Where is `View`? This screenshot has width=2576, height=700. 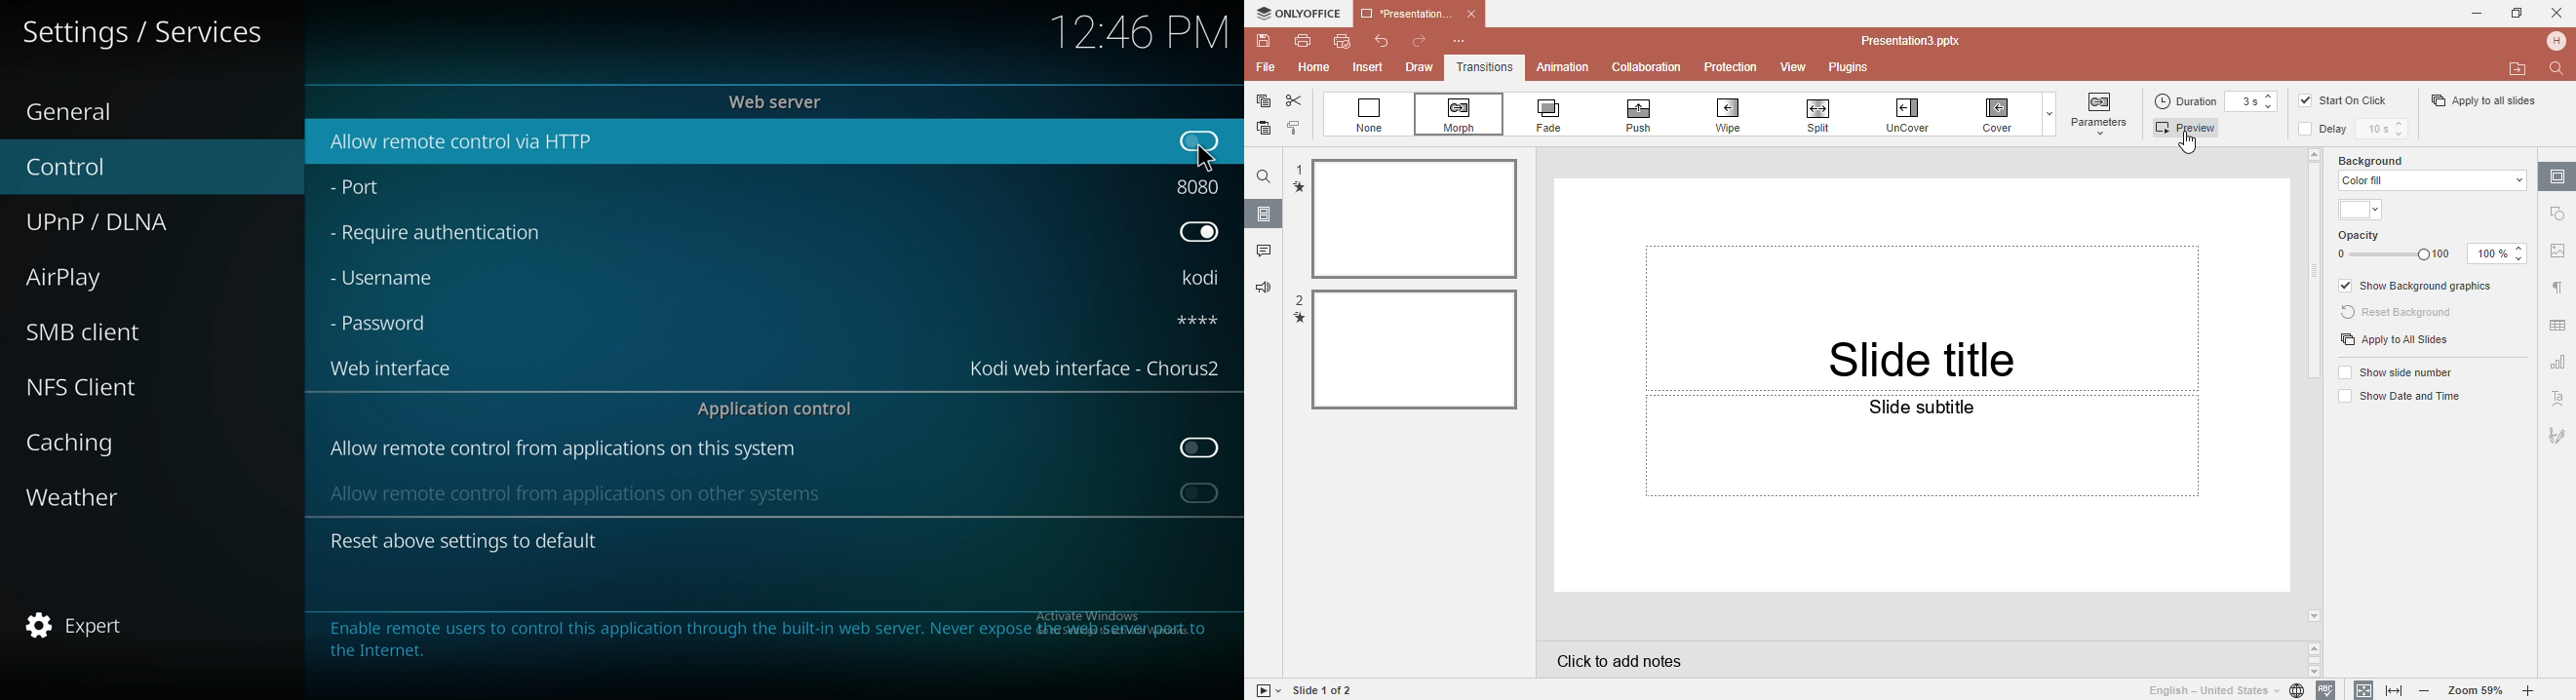 View is located at coordinates (1796, 68).